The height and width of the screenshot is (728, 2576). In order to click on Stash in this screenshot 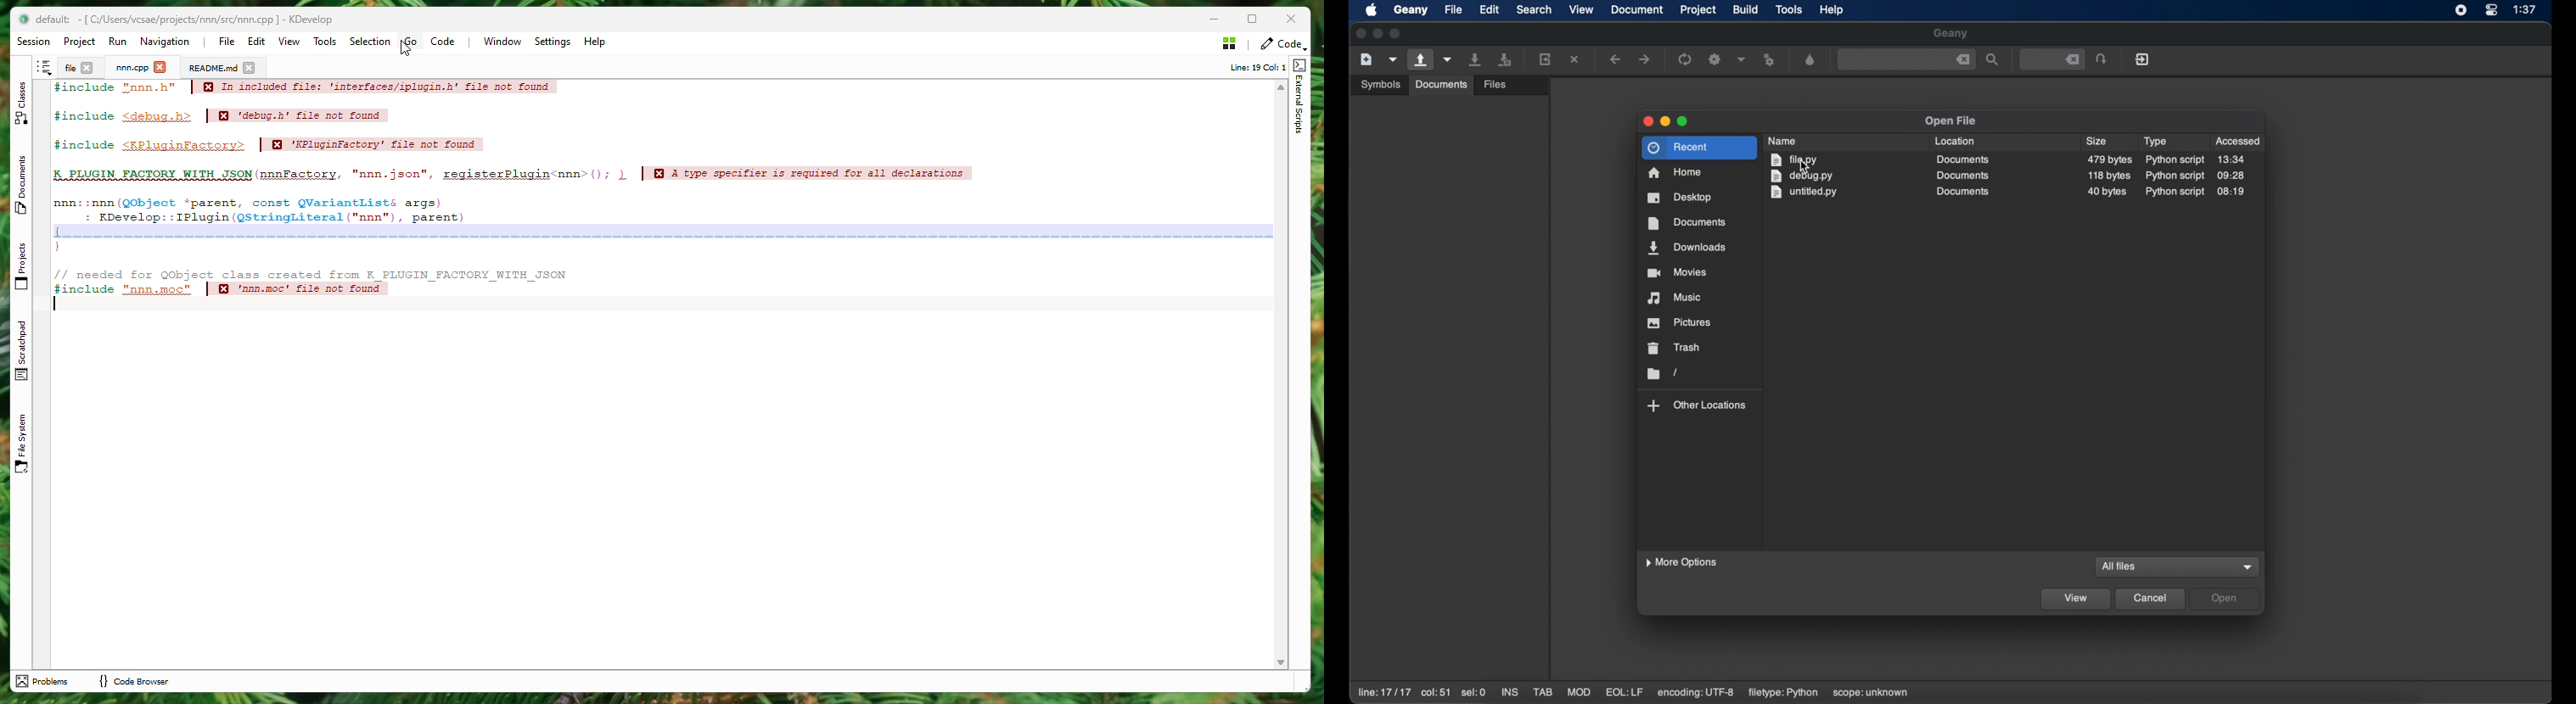, I will do `click(1229, 42)`.